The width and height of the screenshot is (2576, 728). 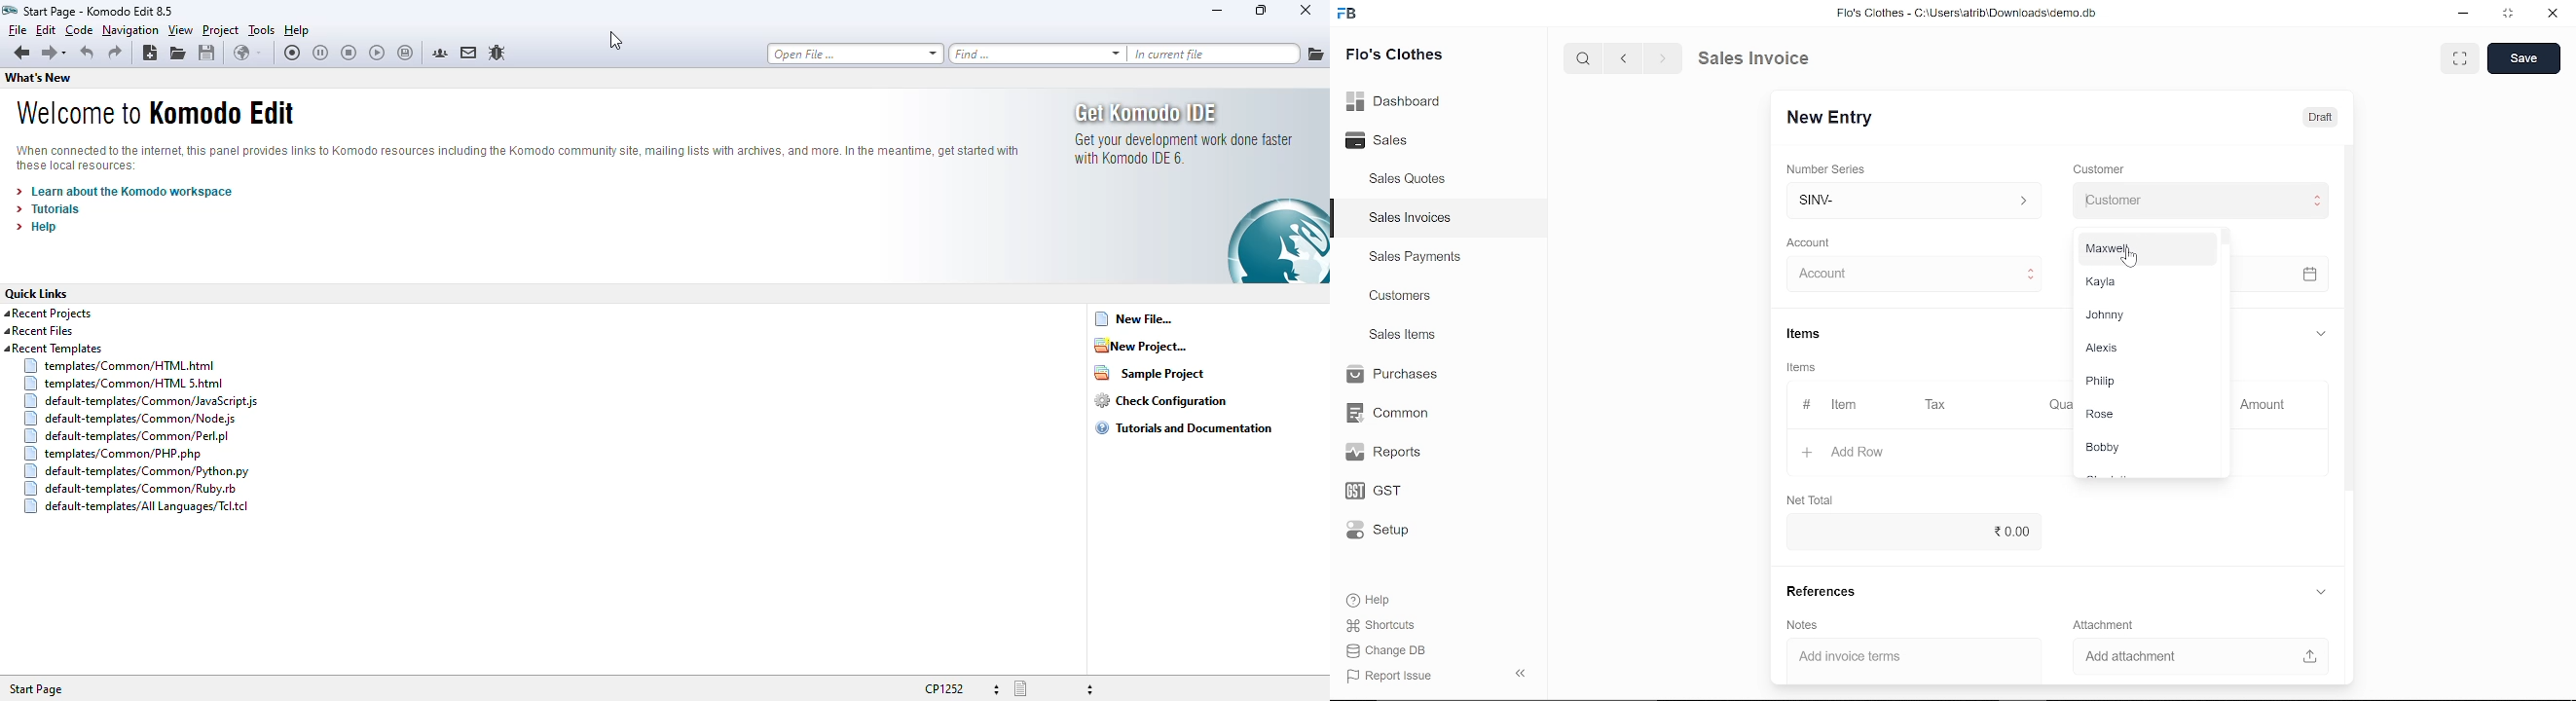 What do you see at coordinates (2464, 16) in the screenshot?
I see `minimize` at bounding box center [2464, 16].